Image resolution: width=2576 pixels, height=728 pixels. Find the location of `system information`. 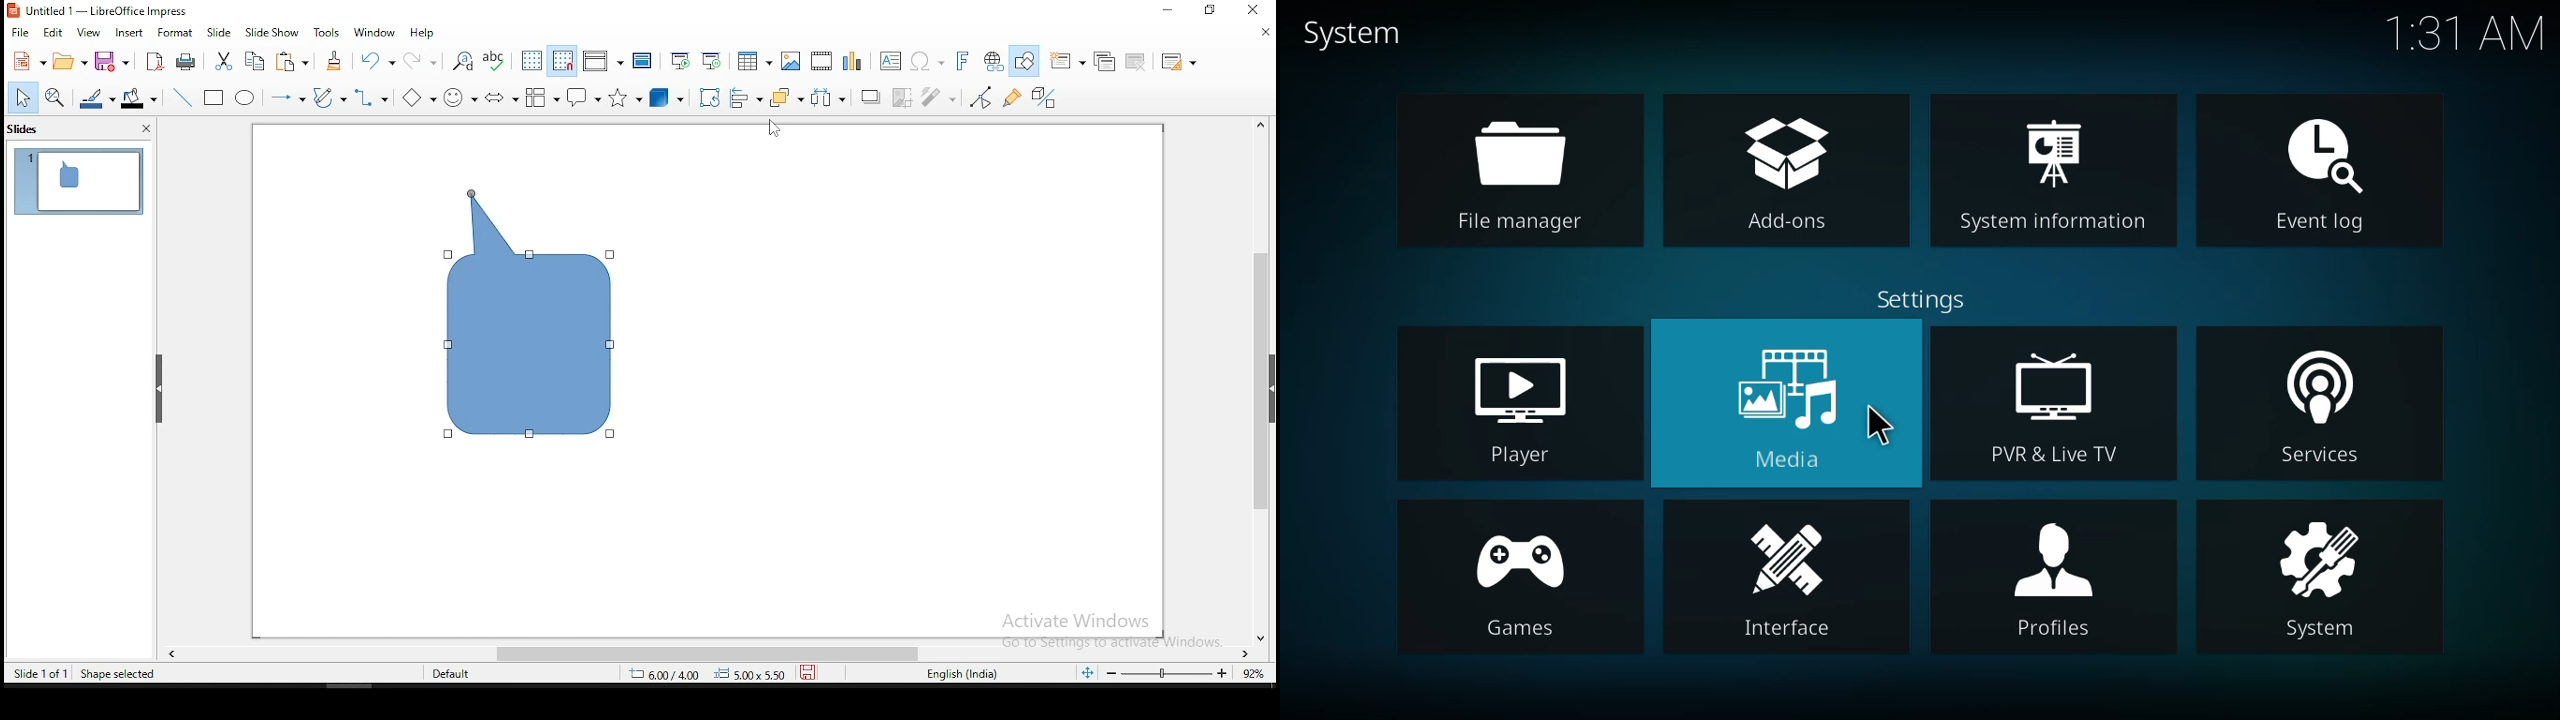

system information is located at coordinates (2061, 172).